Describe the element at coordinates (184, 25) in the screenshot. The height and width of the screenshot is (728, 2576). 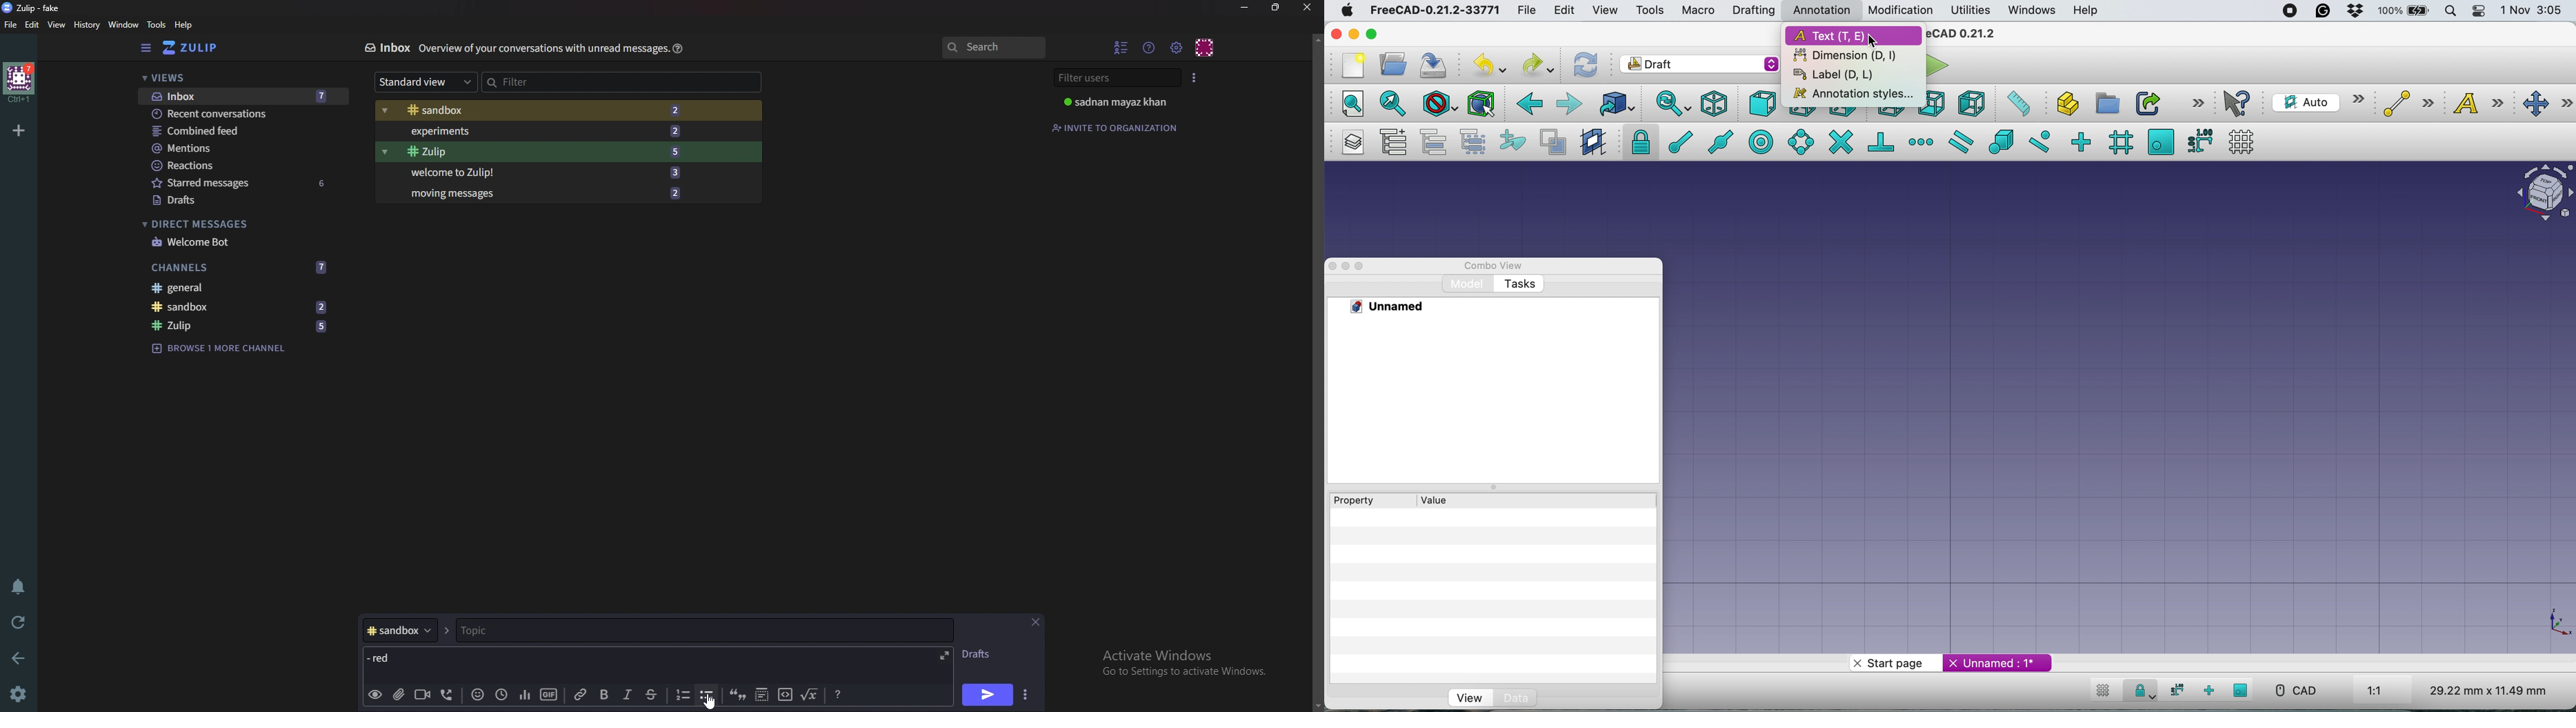
I see `help` at that location.